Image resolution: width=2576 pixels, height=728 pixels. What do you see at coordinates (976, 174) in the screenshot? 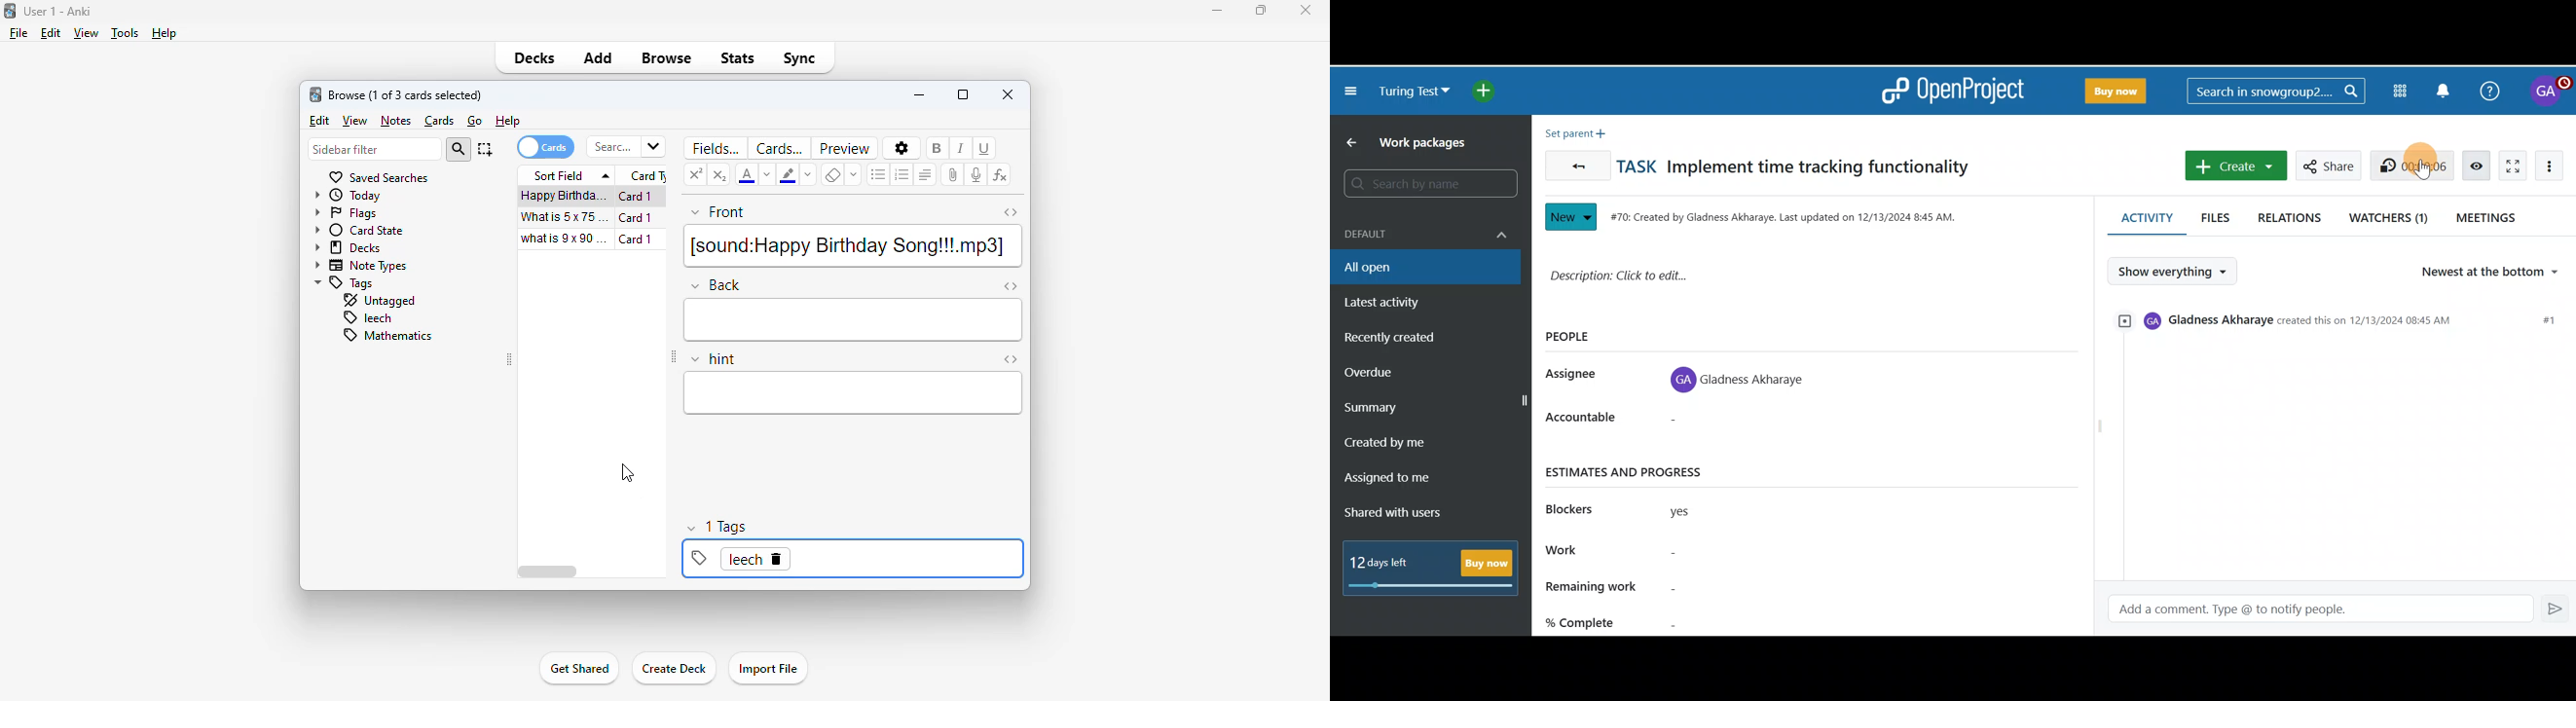
I see `record audio` at bounding box center [976, 174].